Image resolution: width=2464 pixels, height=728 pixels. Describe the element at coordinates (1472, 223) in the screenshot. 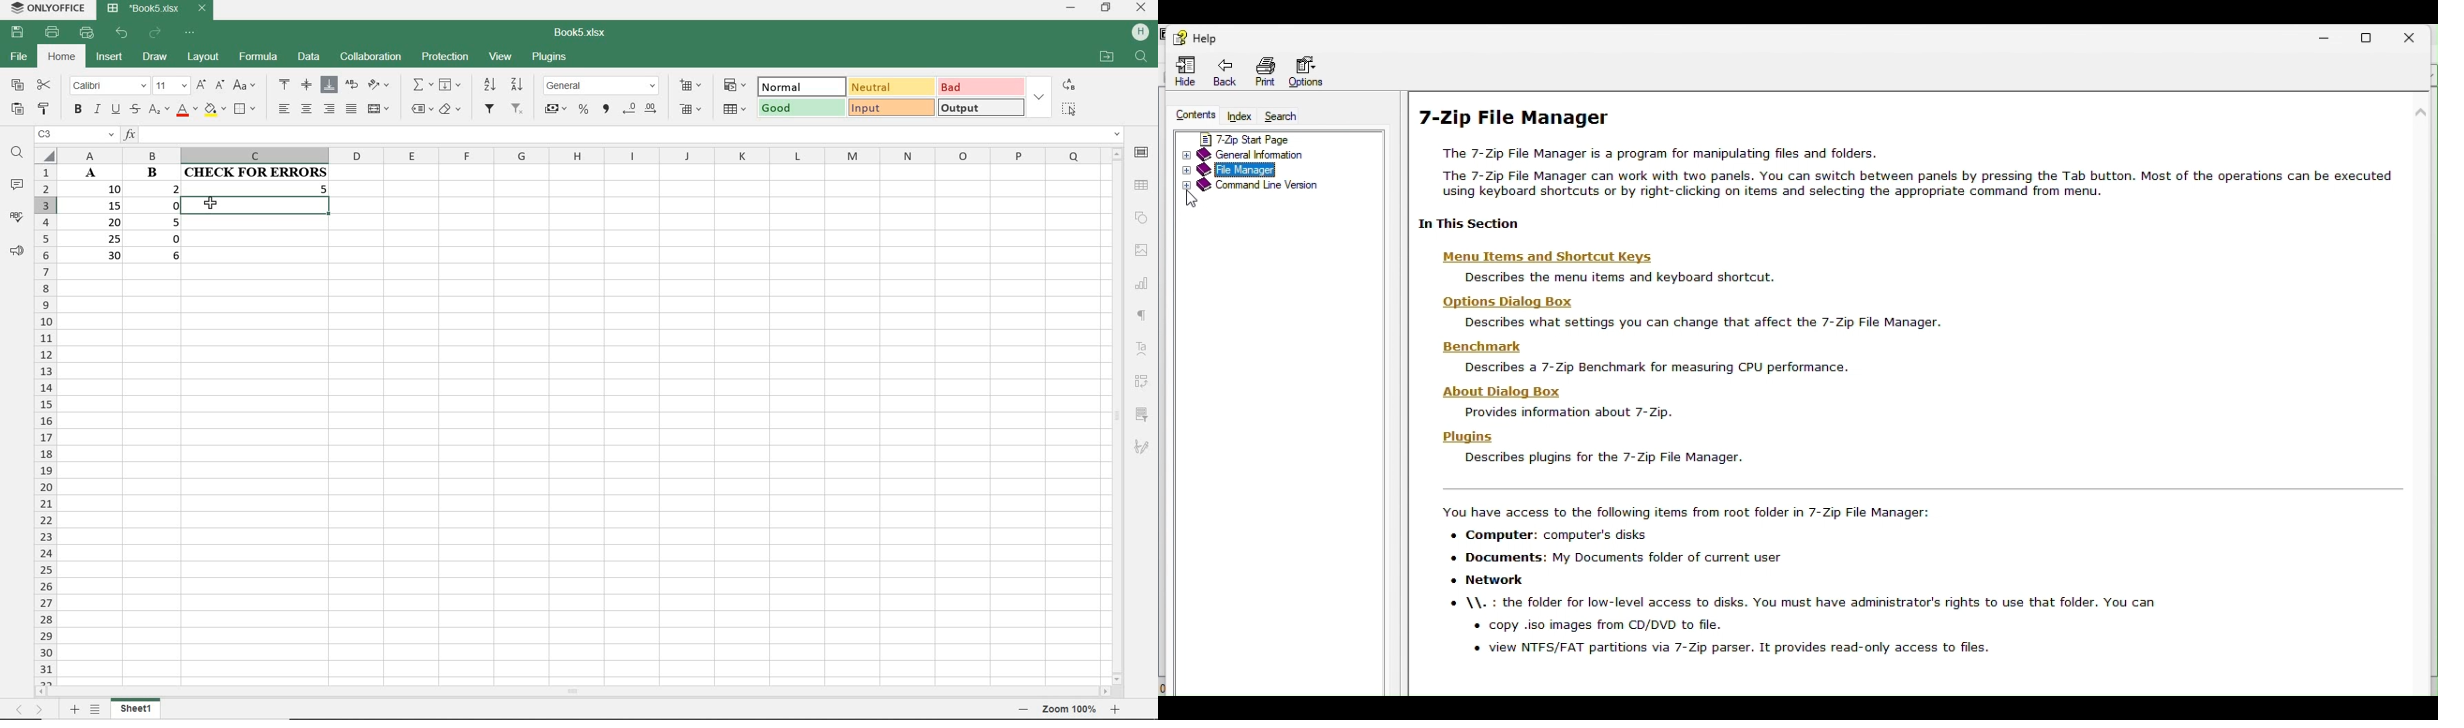

I see `1 In This Sectior` at that location.